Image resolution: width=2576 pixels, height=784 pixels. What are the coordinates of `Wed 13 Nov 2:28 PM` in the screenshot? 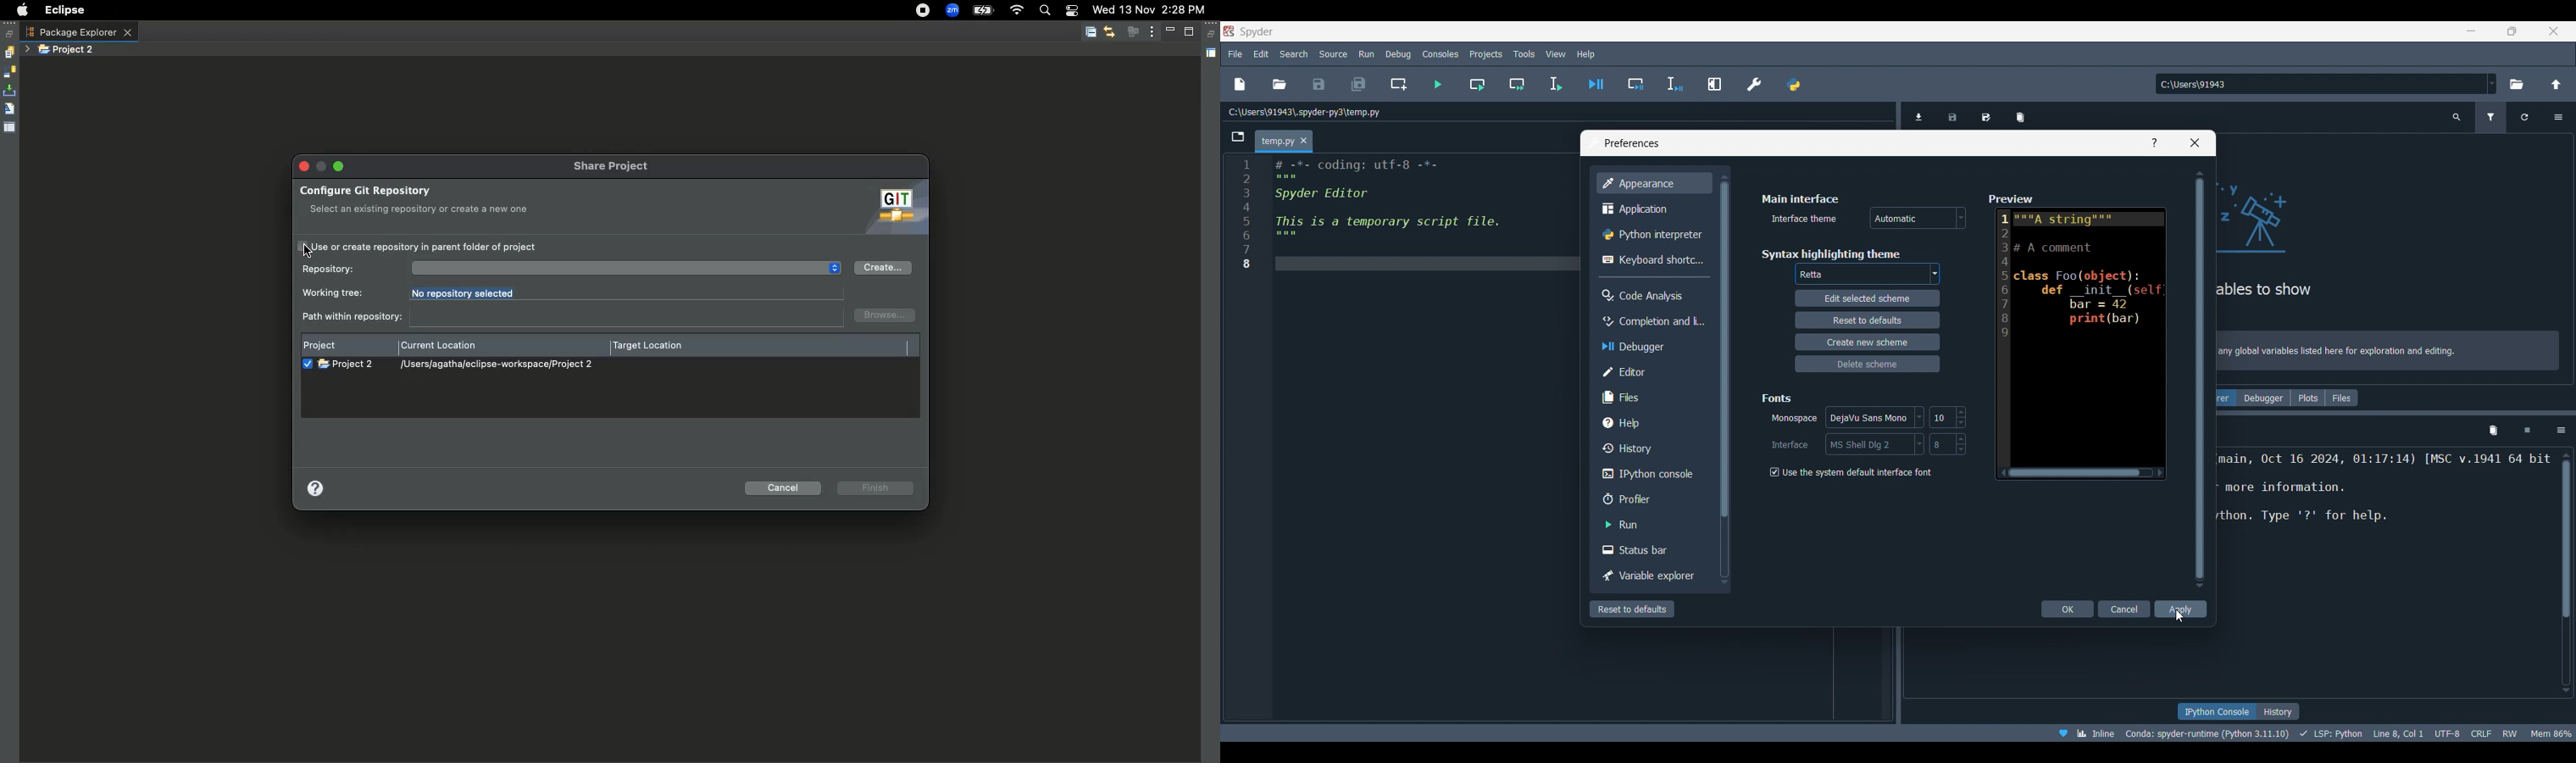 It's located at (1148, 8).